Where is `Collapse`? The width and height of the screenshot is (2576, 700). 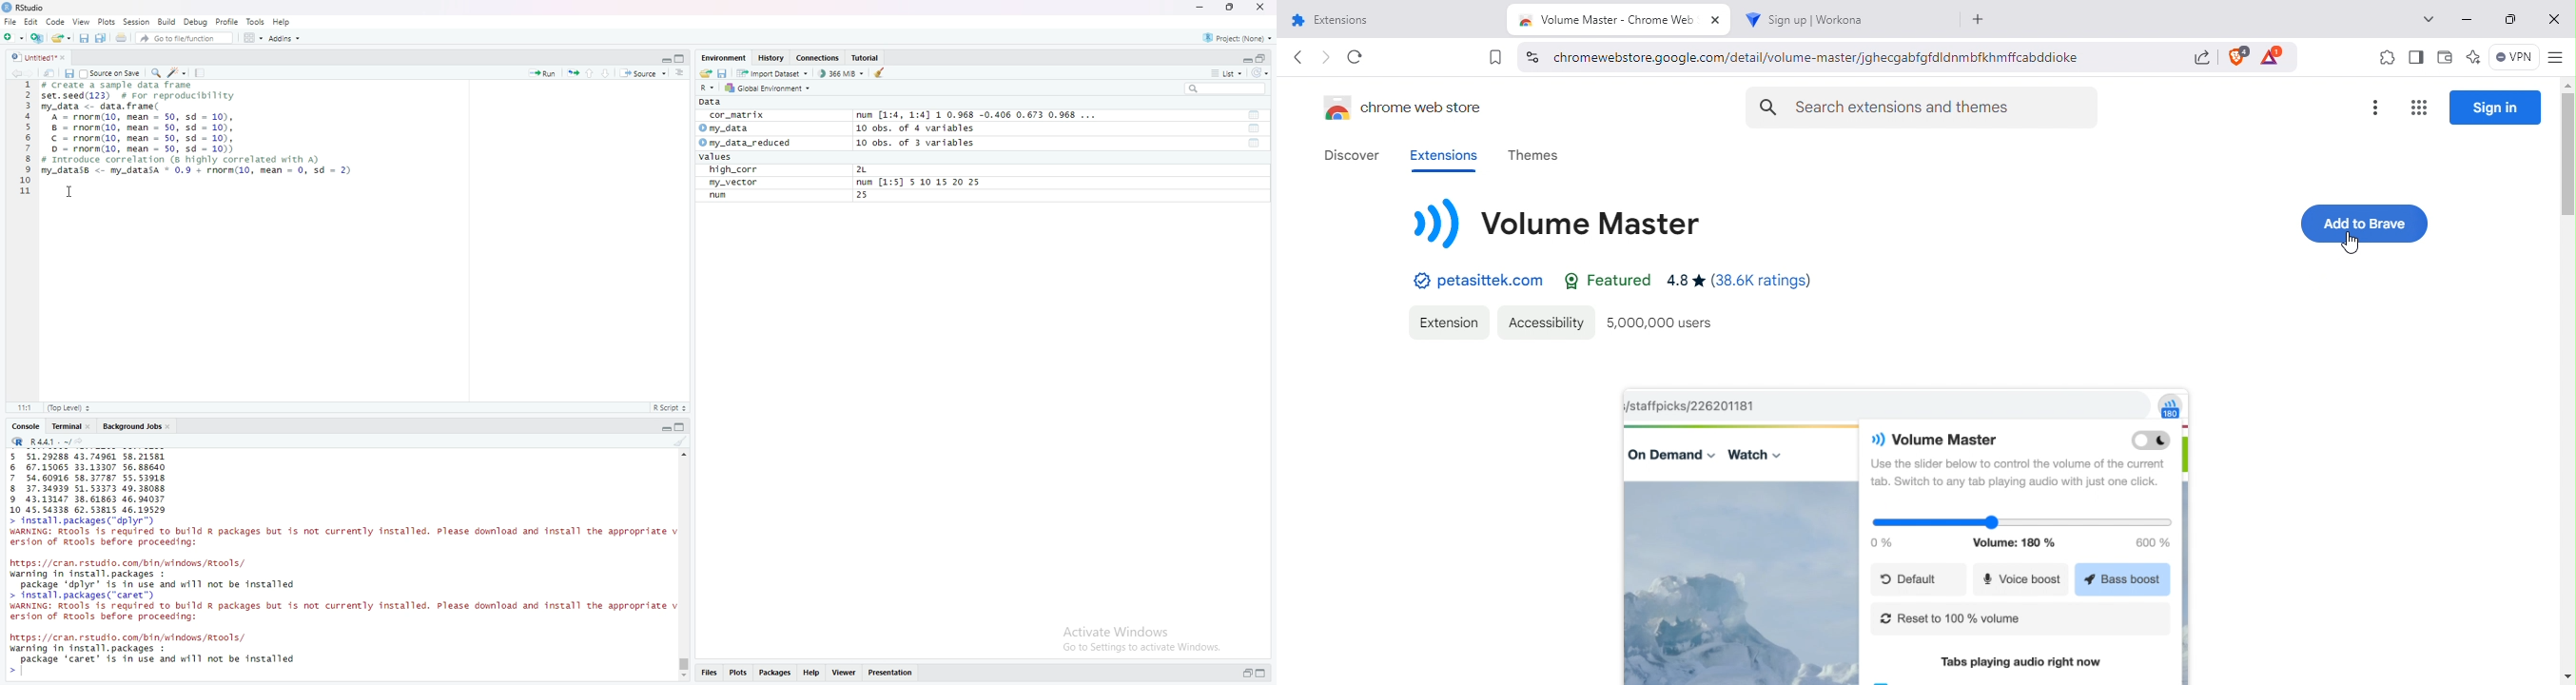 Collapse is located at coordinates (1244, 59).